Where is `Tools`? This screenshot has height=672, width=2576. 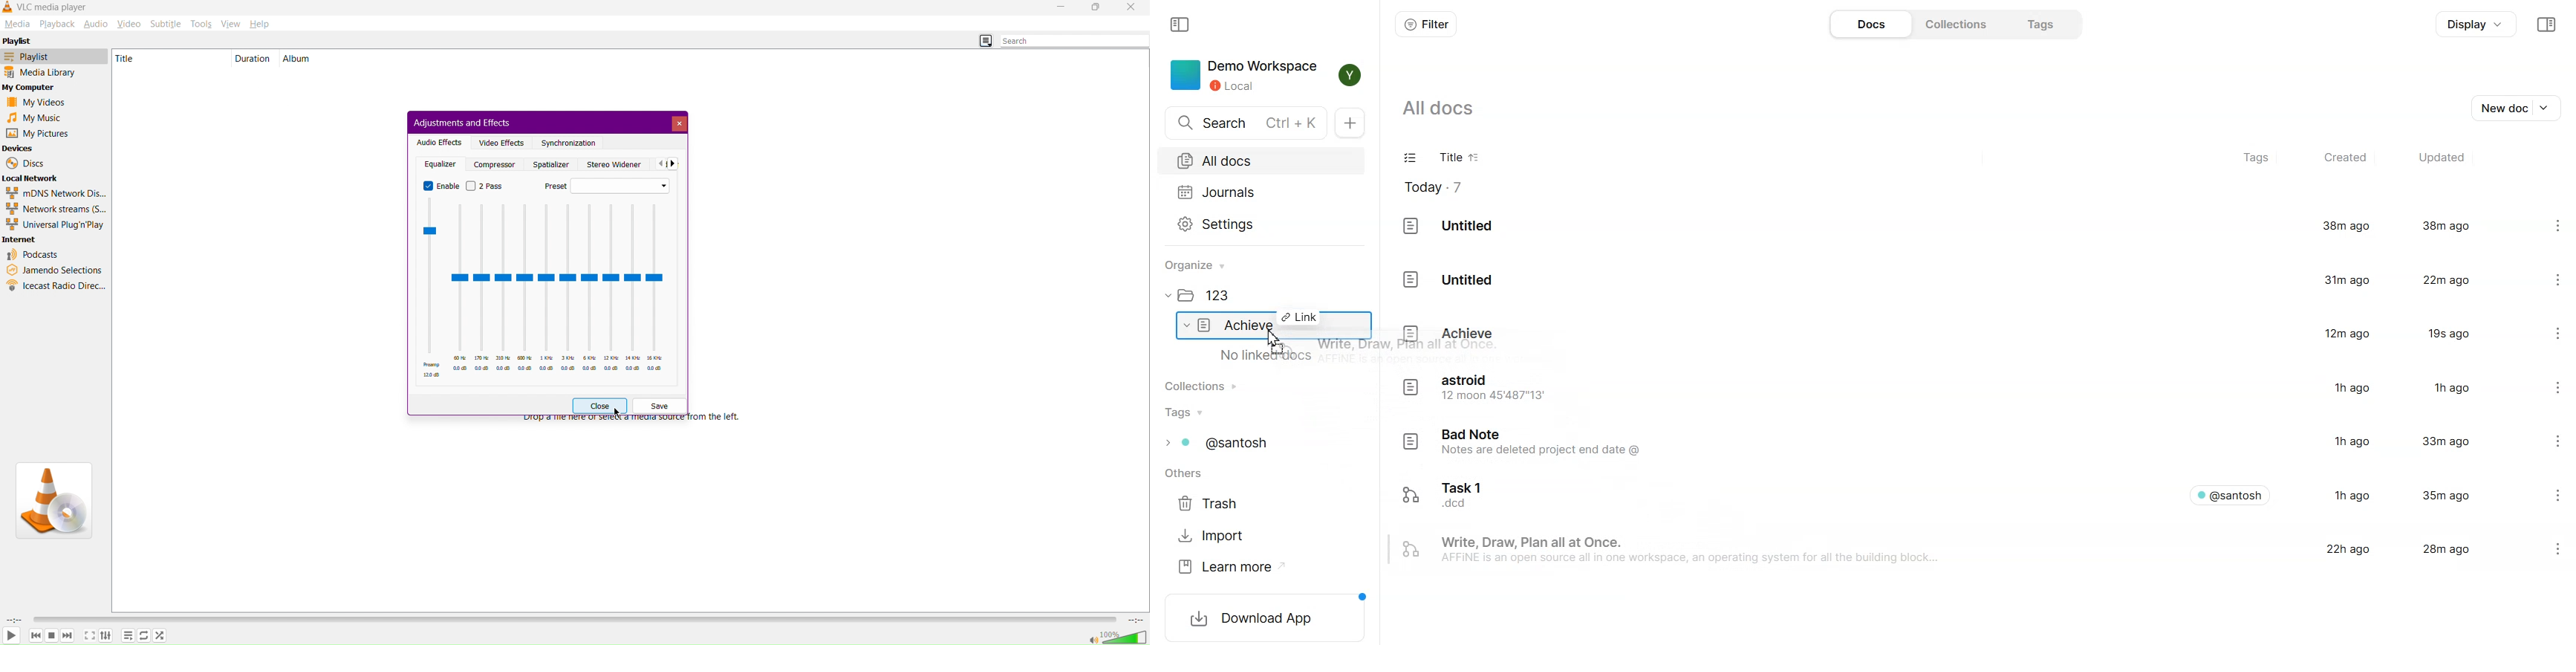
Tools is located at coordinates (203, 23).